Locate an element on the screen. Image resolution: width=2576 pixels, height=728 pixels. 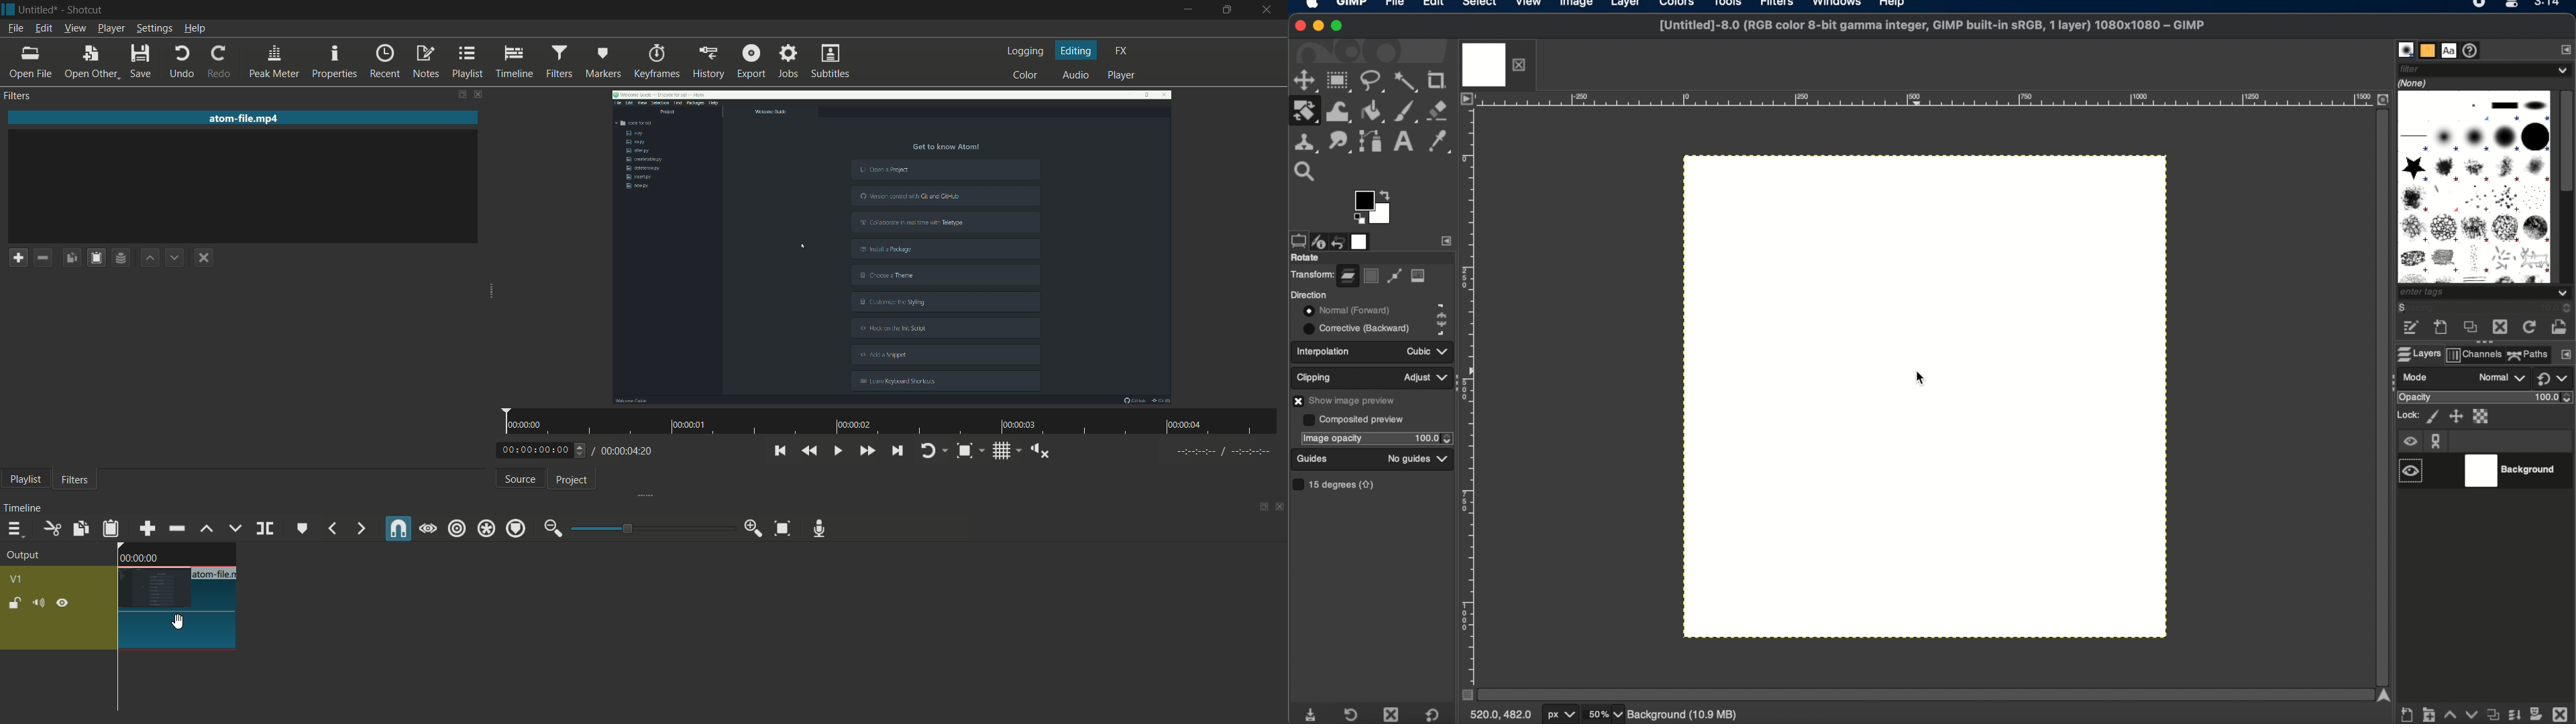
images is located at coordinates (1362, 241).